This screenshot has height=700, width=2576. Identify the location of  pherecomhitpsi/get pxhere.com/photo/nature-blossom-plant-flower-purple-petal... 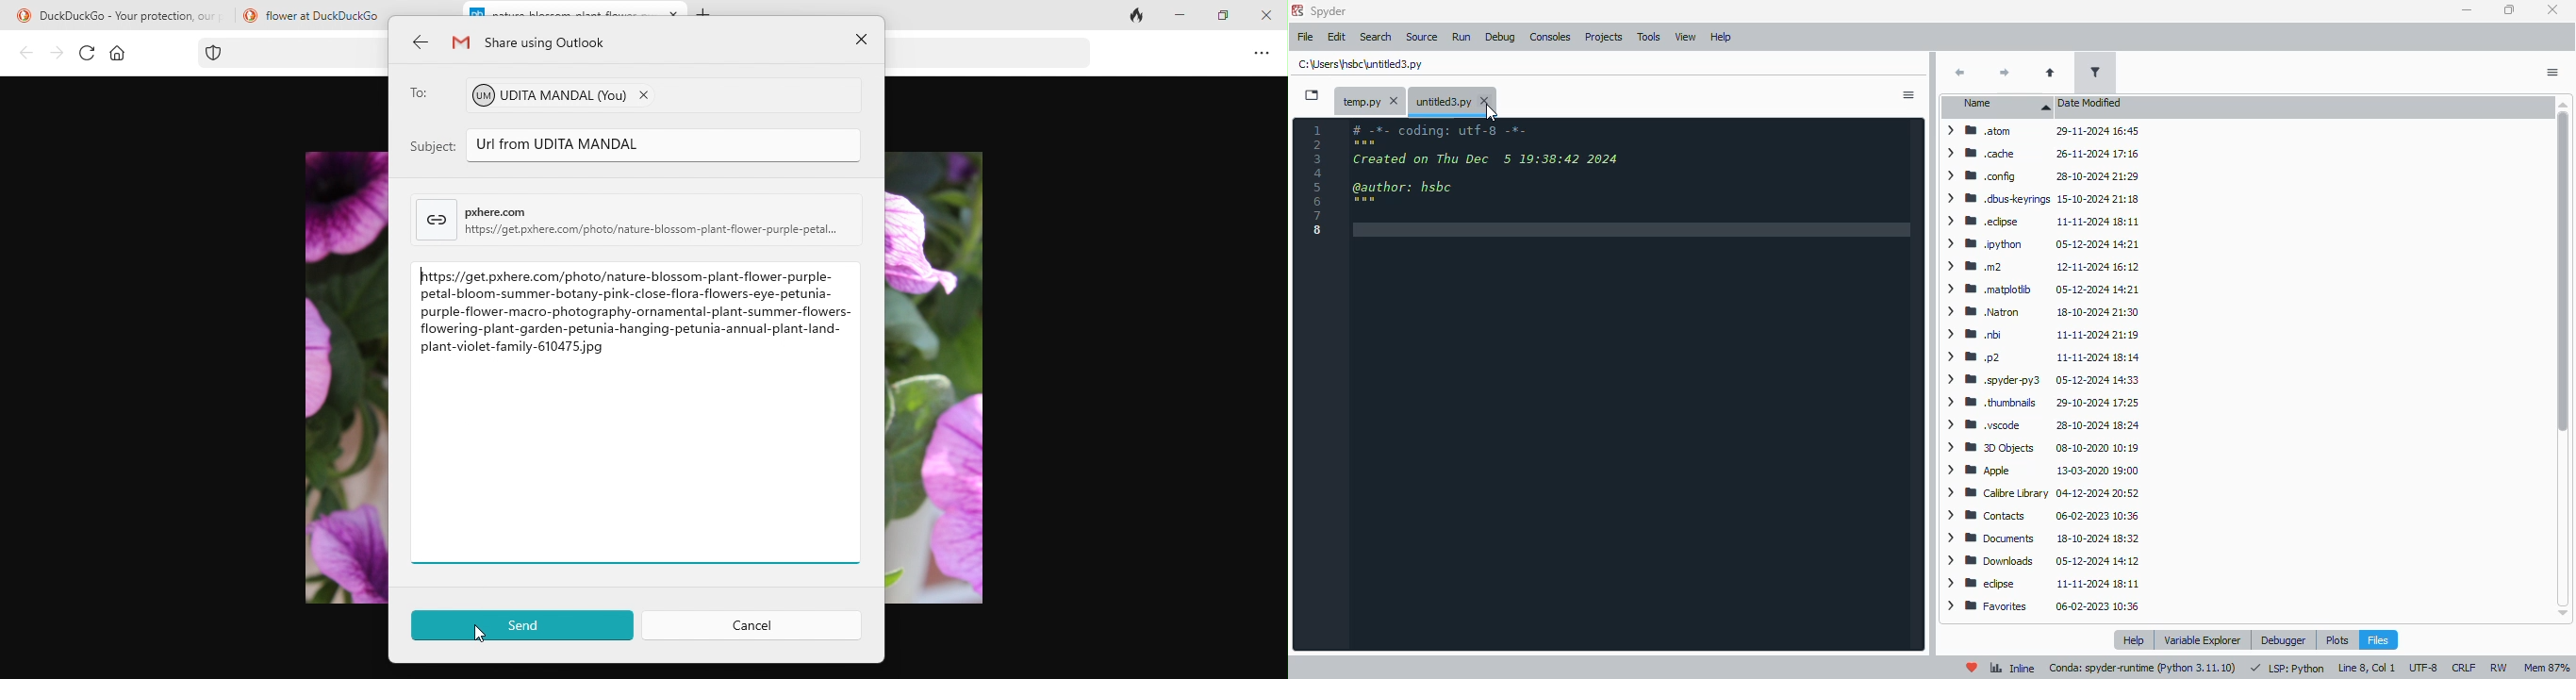
(665, 222).